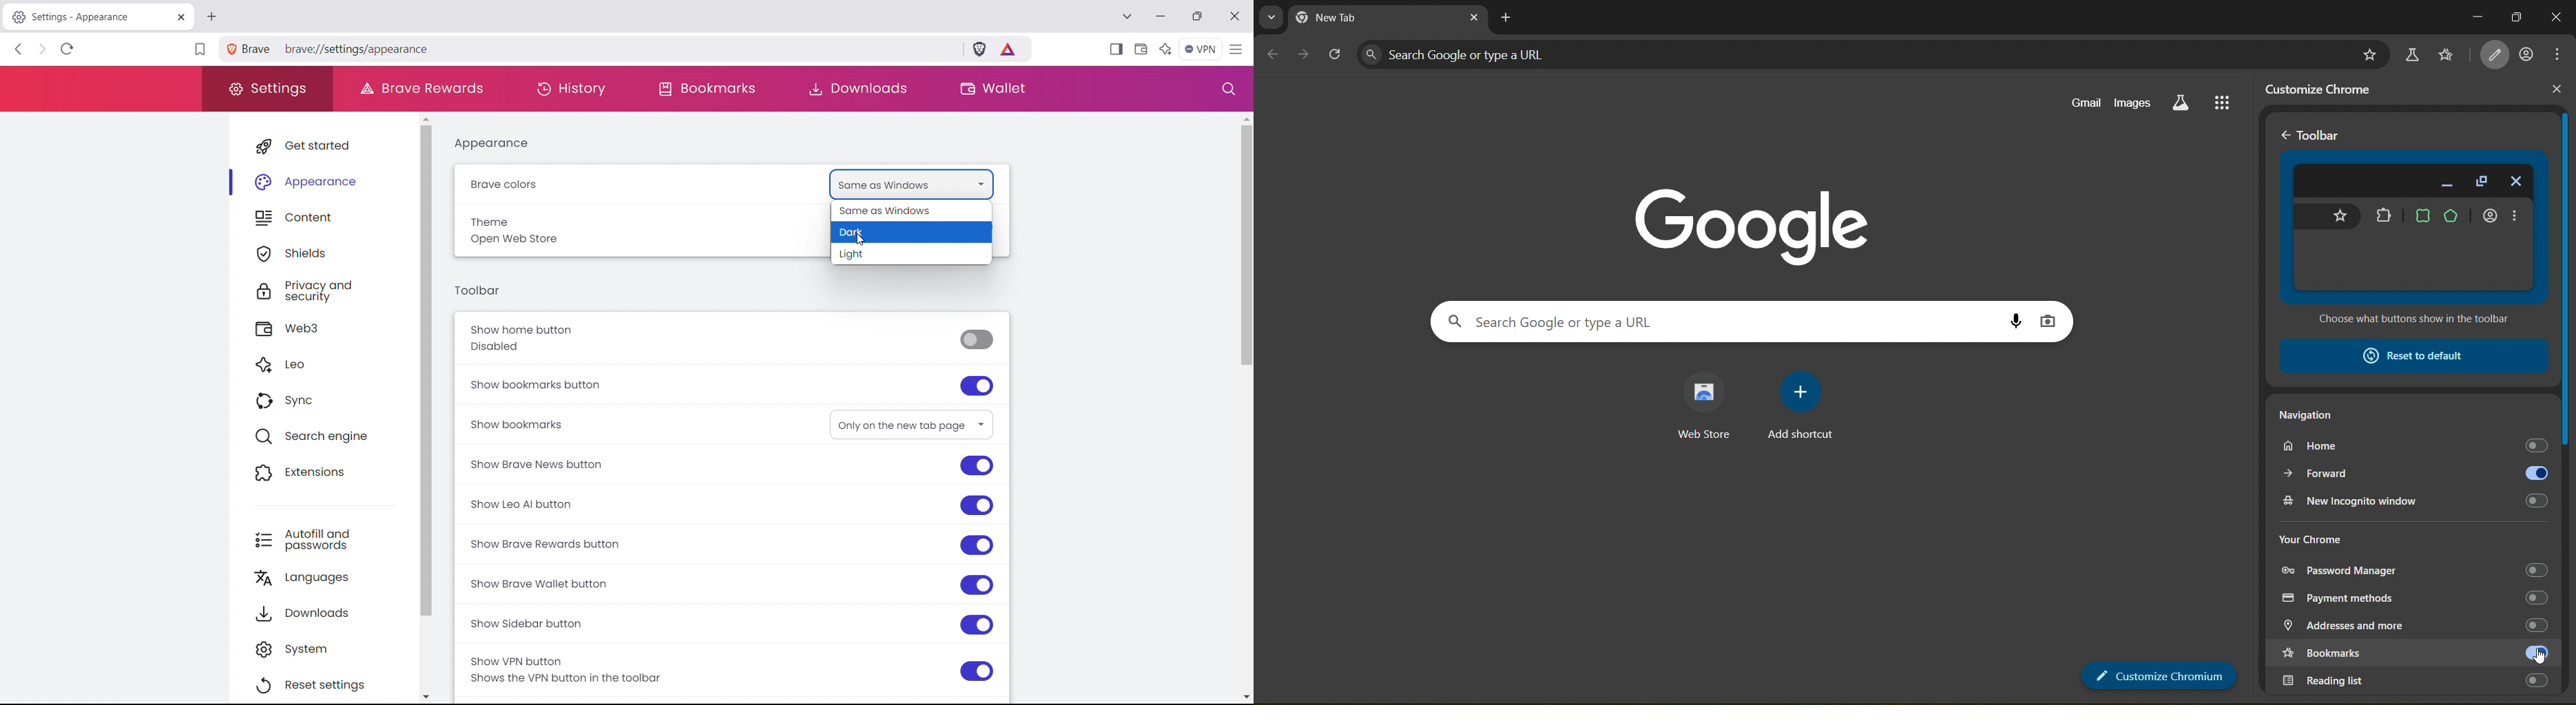 This screenshot has width=2576, height=728. Describe the element at coordinates (1508, 19) in the screenshot. I see `new tab` at that location.